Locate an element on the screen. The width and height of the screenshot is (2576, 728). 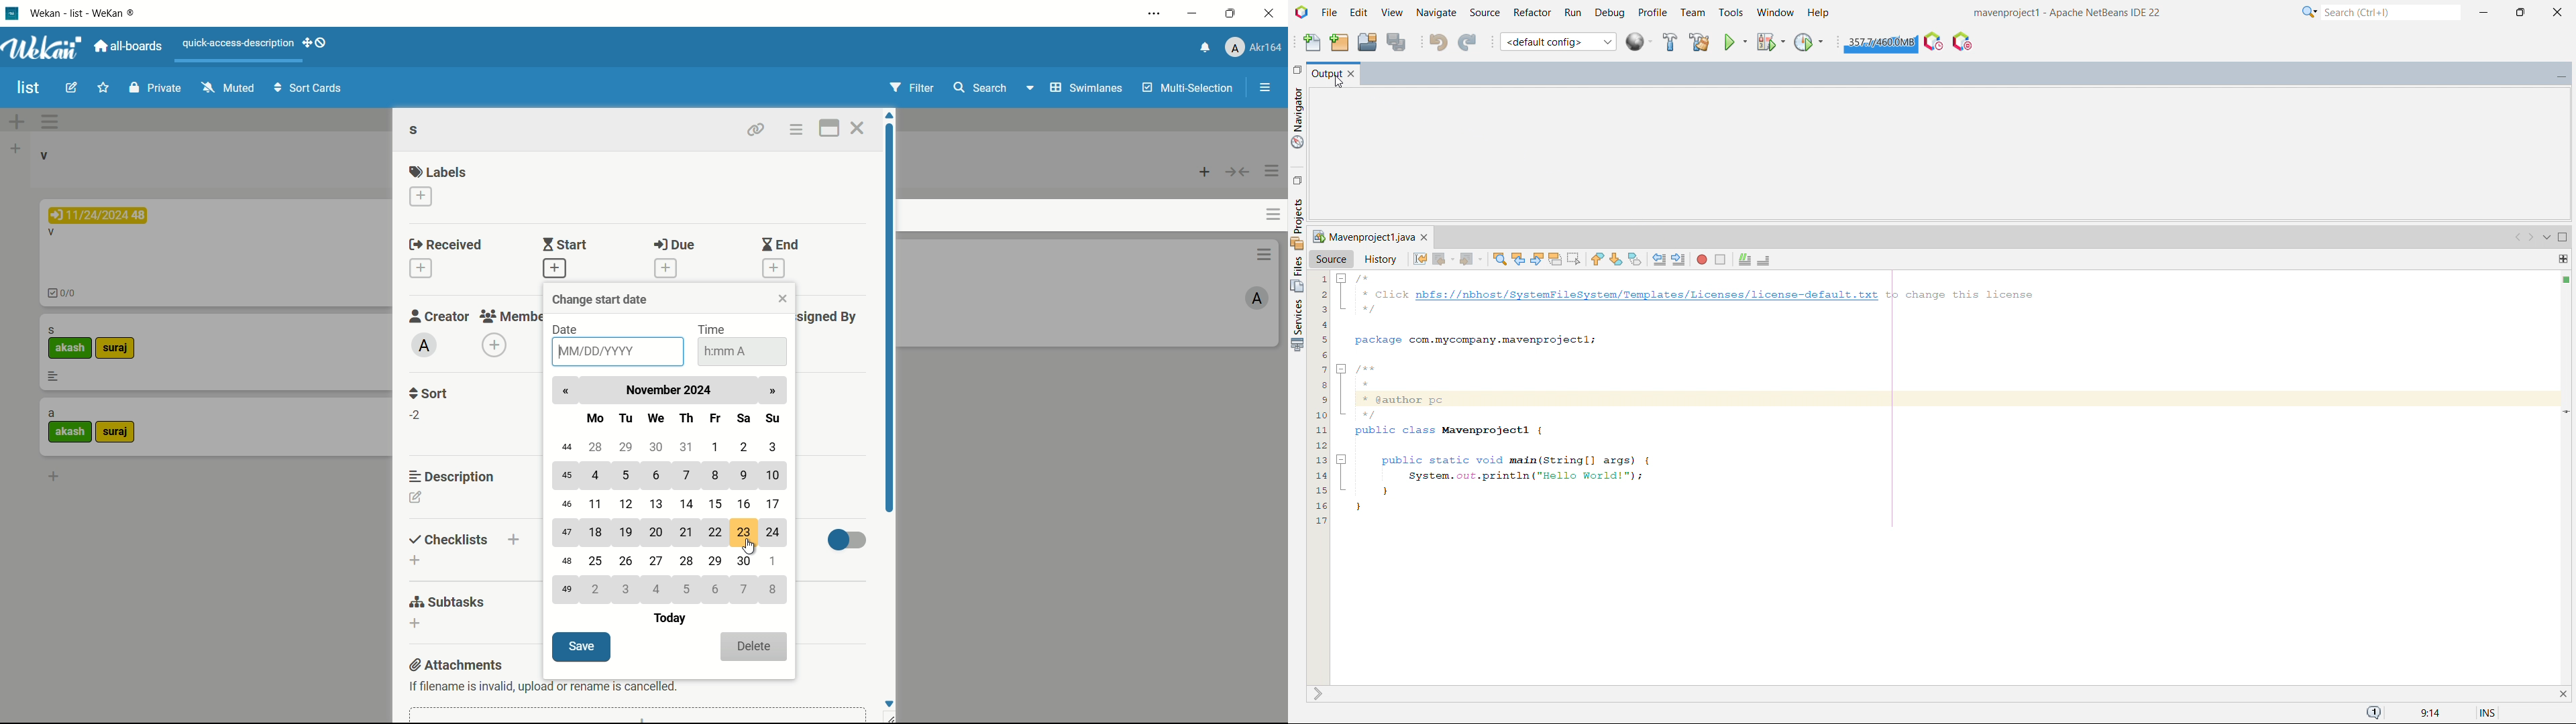
show desktop drag handles is located at coordinates (317, 42).